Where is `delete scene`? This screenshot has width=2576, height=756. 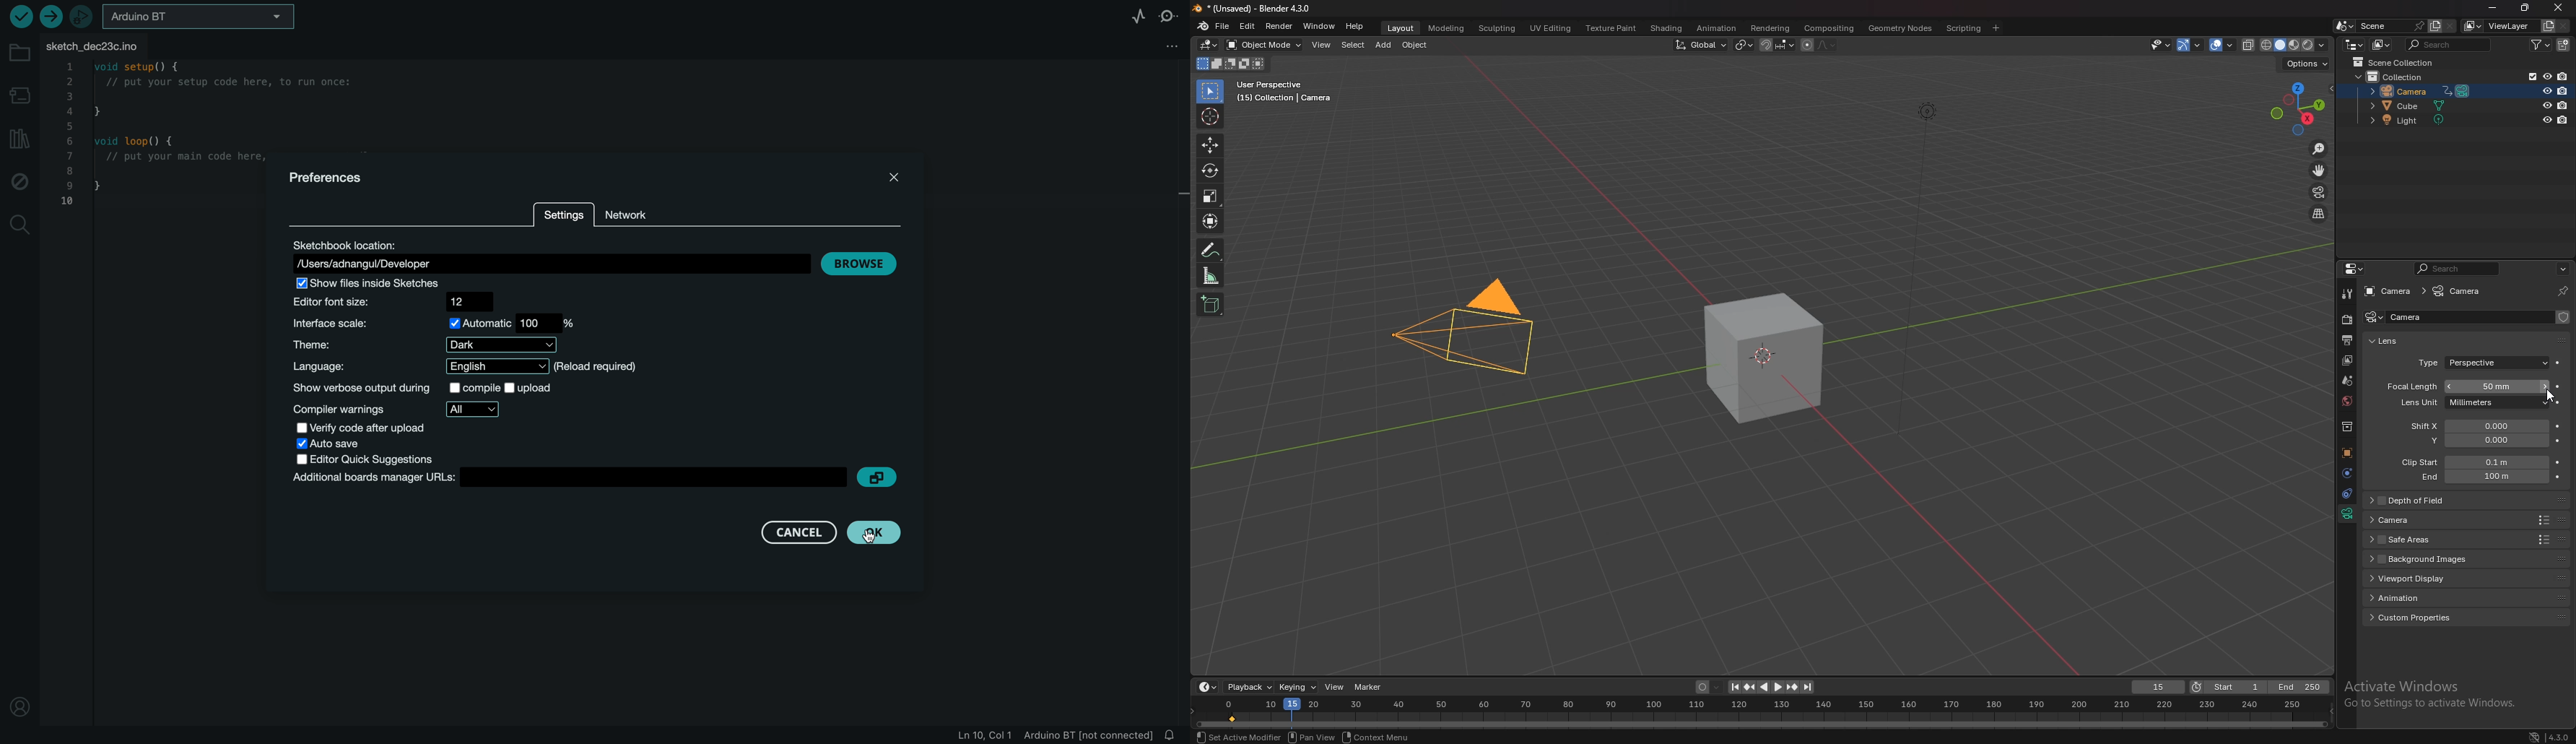 delete scene is located at coordinates (2450, 25).